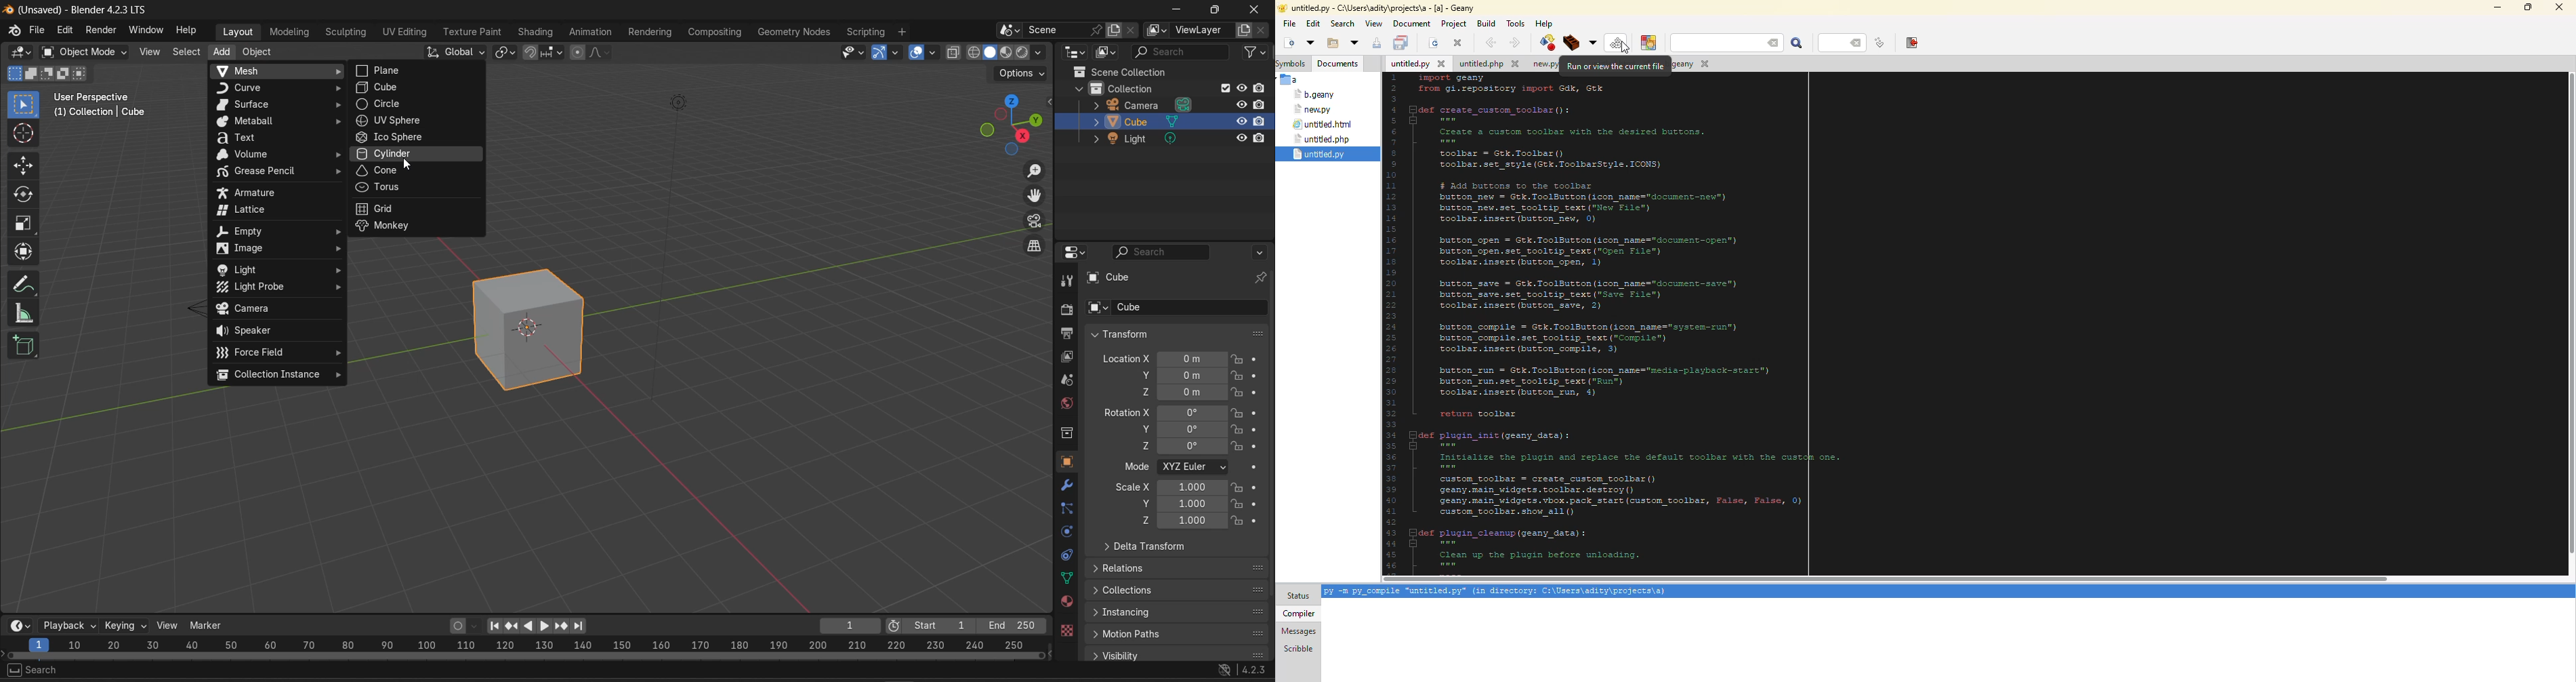  I want to click on object, so click(412, 671).